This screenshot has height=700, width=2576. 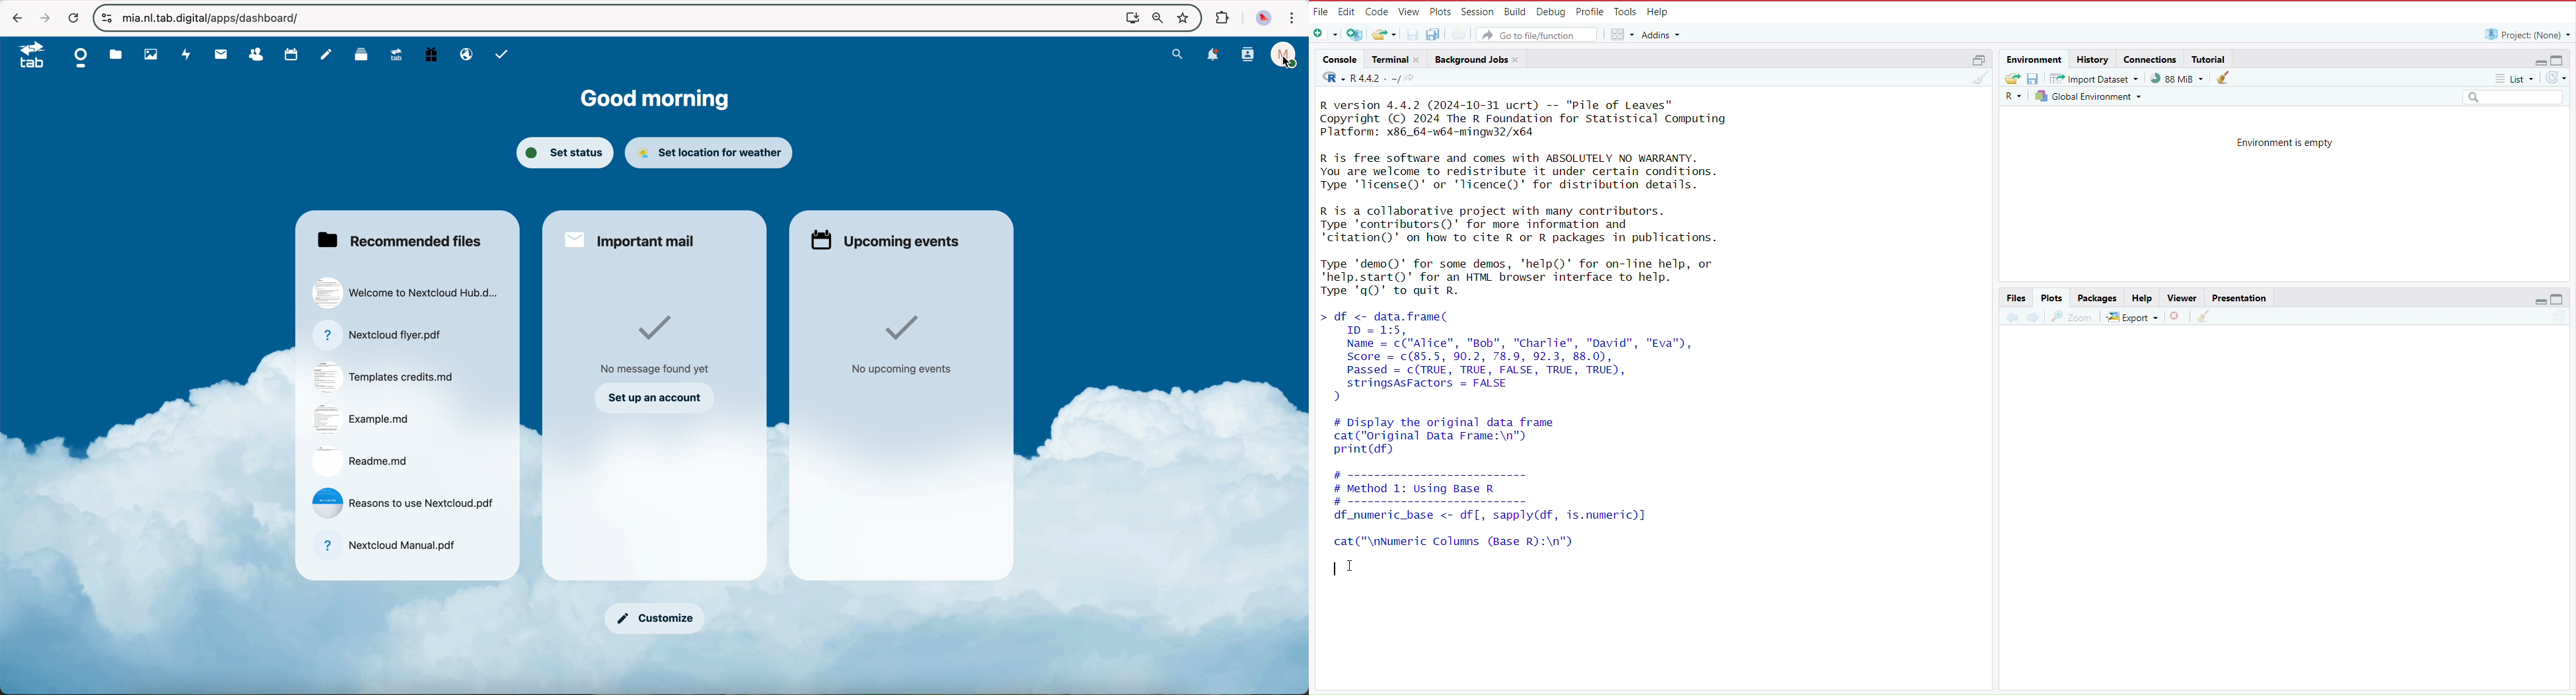 I want to click on remove the current plot, so click(x=2176, y=316).